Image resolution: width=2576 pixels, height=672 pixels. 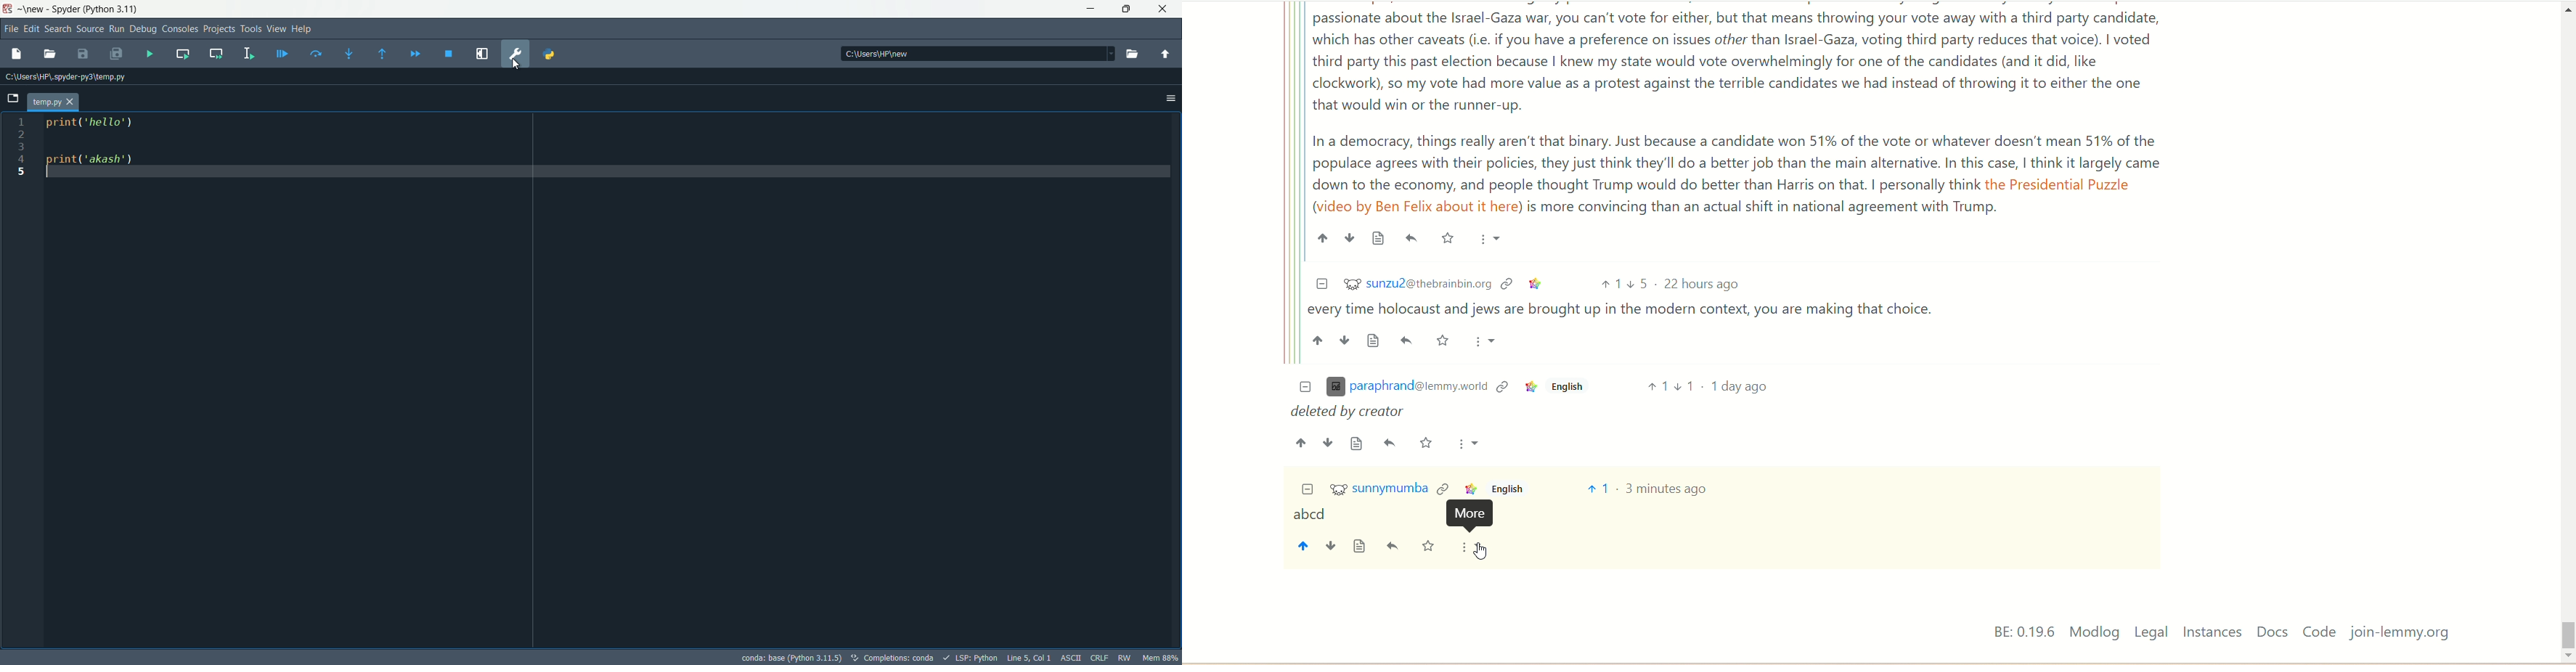 What do you see at coordinates (1395, 547) in the screenshot?
I see `reply` at bounding box center [1395, 547].